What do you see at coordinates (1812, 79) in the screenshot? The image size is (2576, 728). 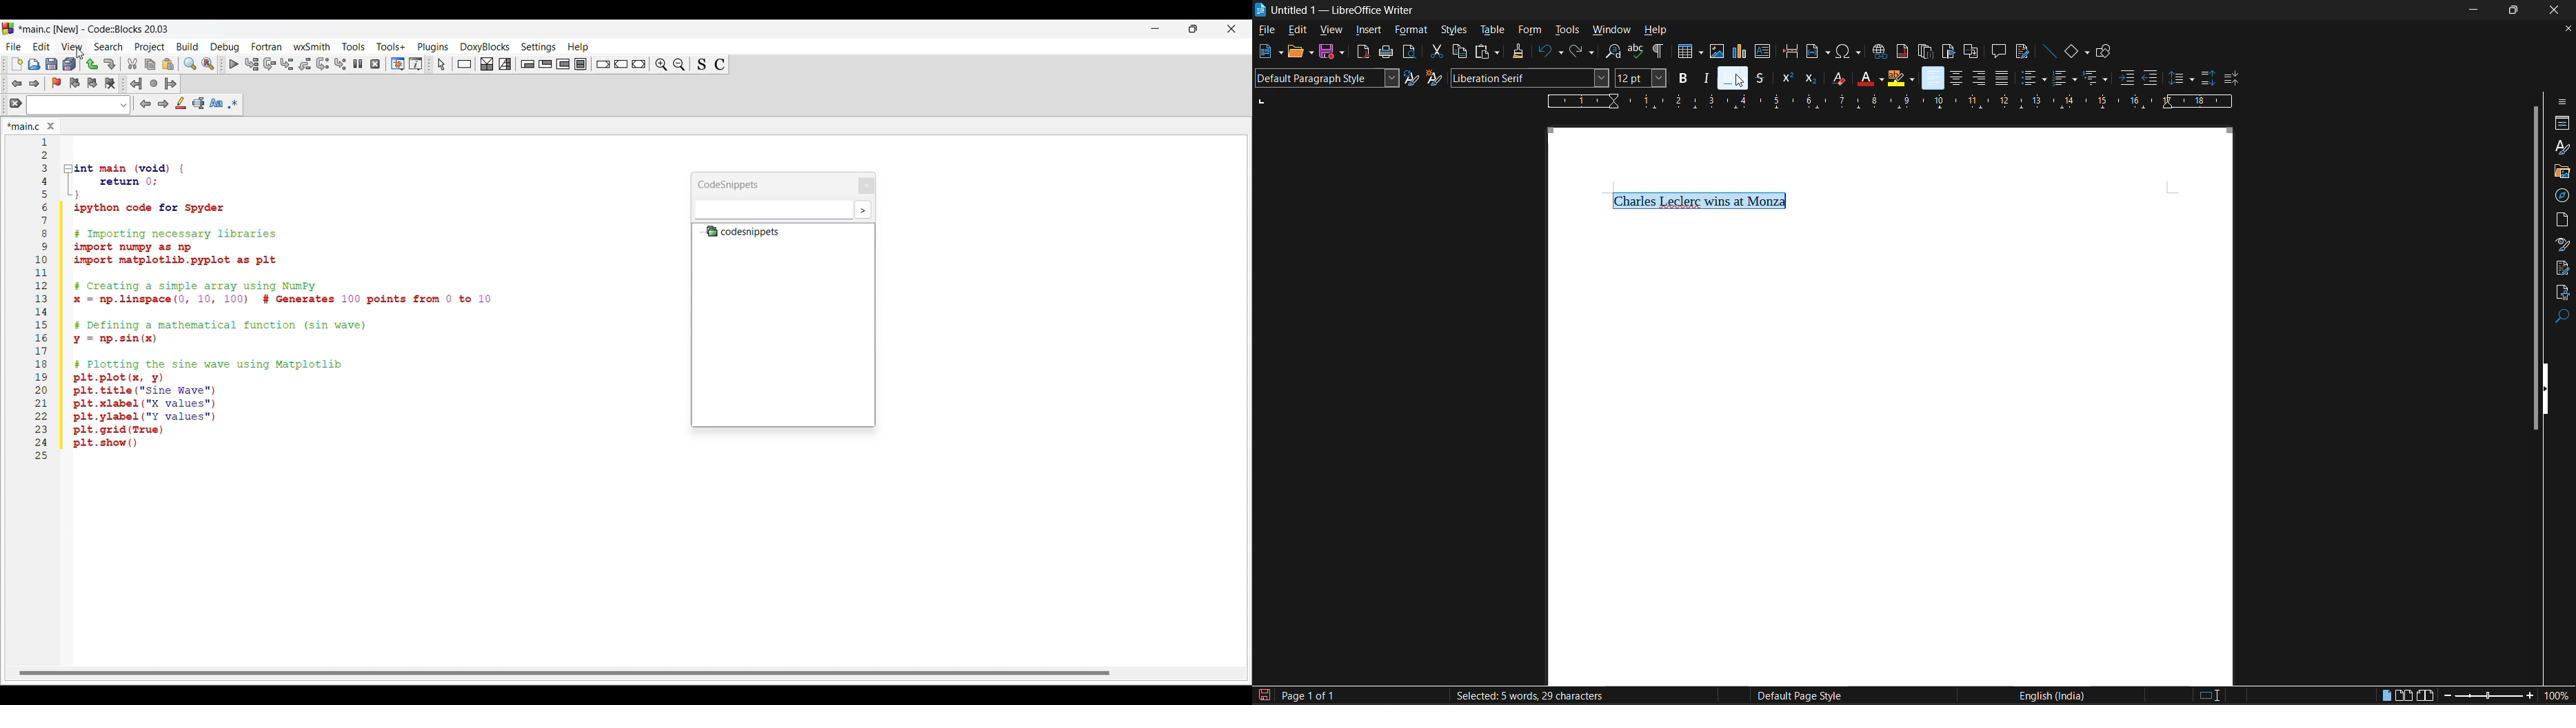 I see `subscript` at bounding box center [1812, 79].